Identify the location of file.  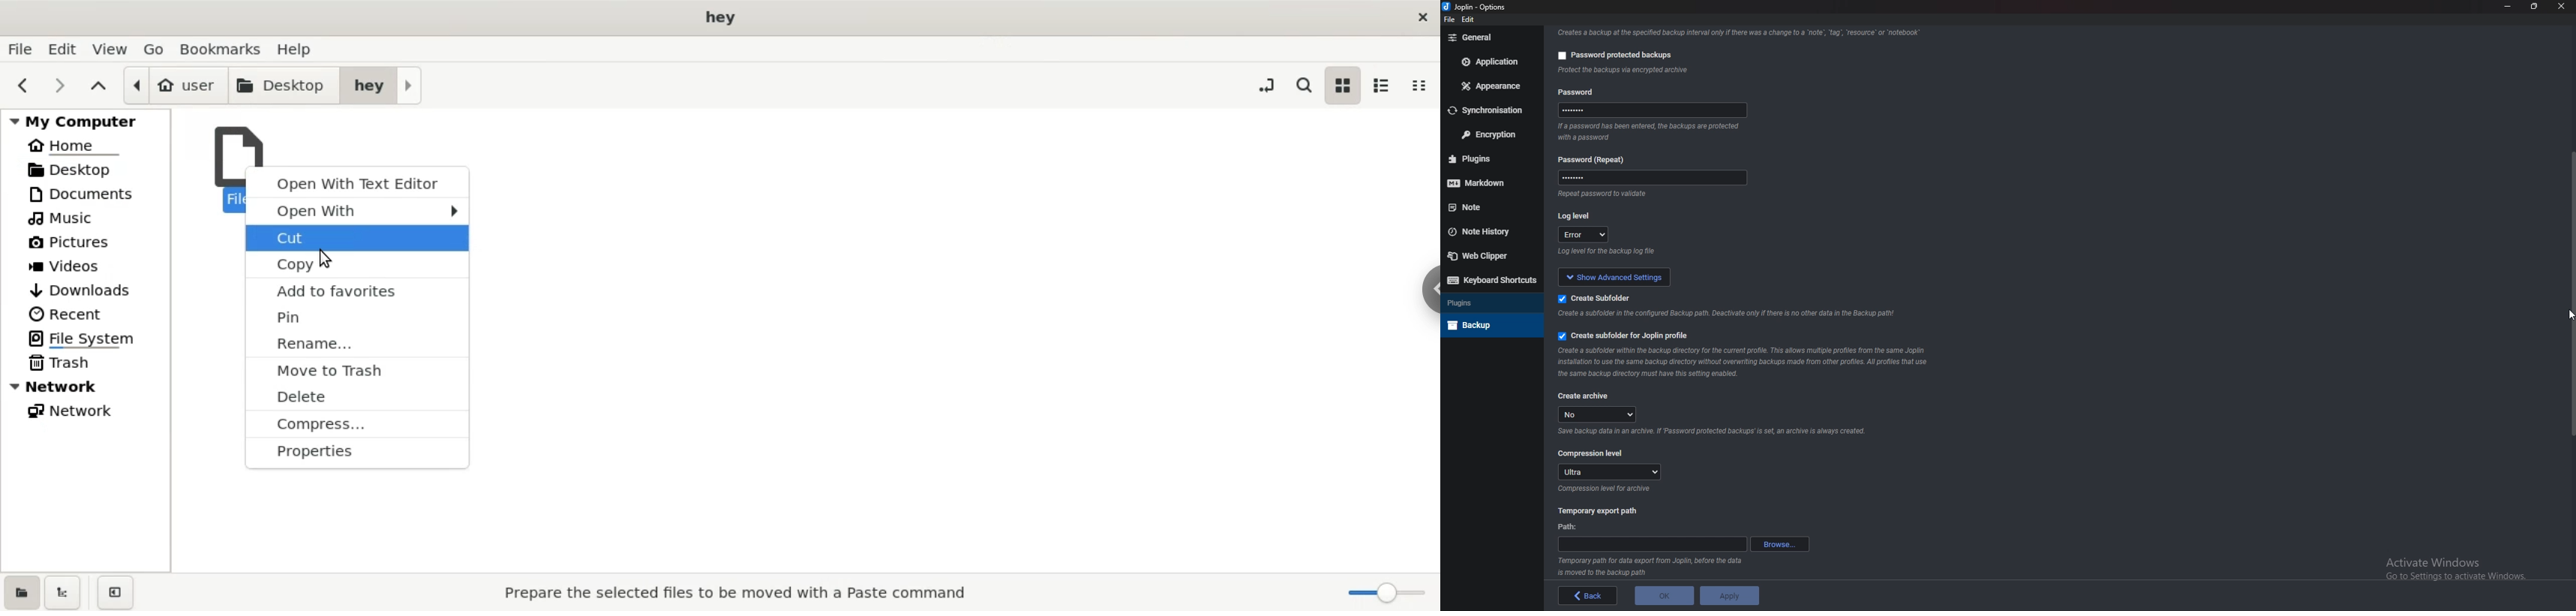
(1449, 20).